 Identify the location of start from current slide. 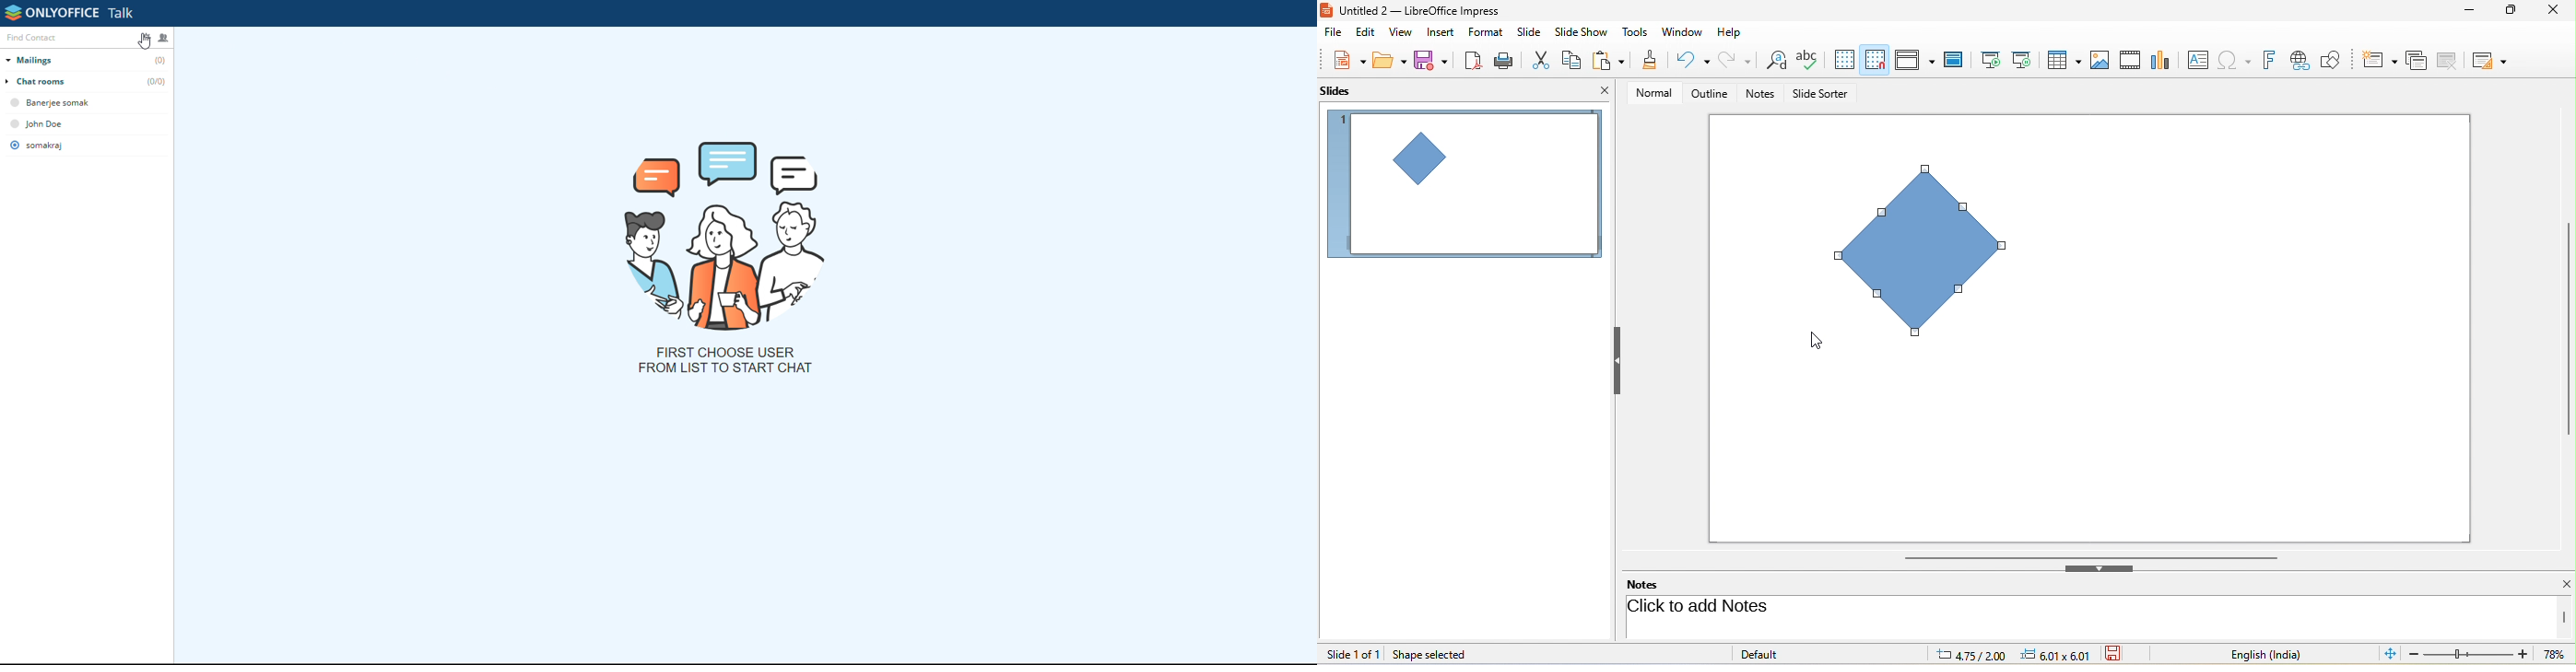
(2027, 60).